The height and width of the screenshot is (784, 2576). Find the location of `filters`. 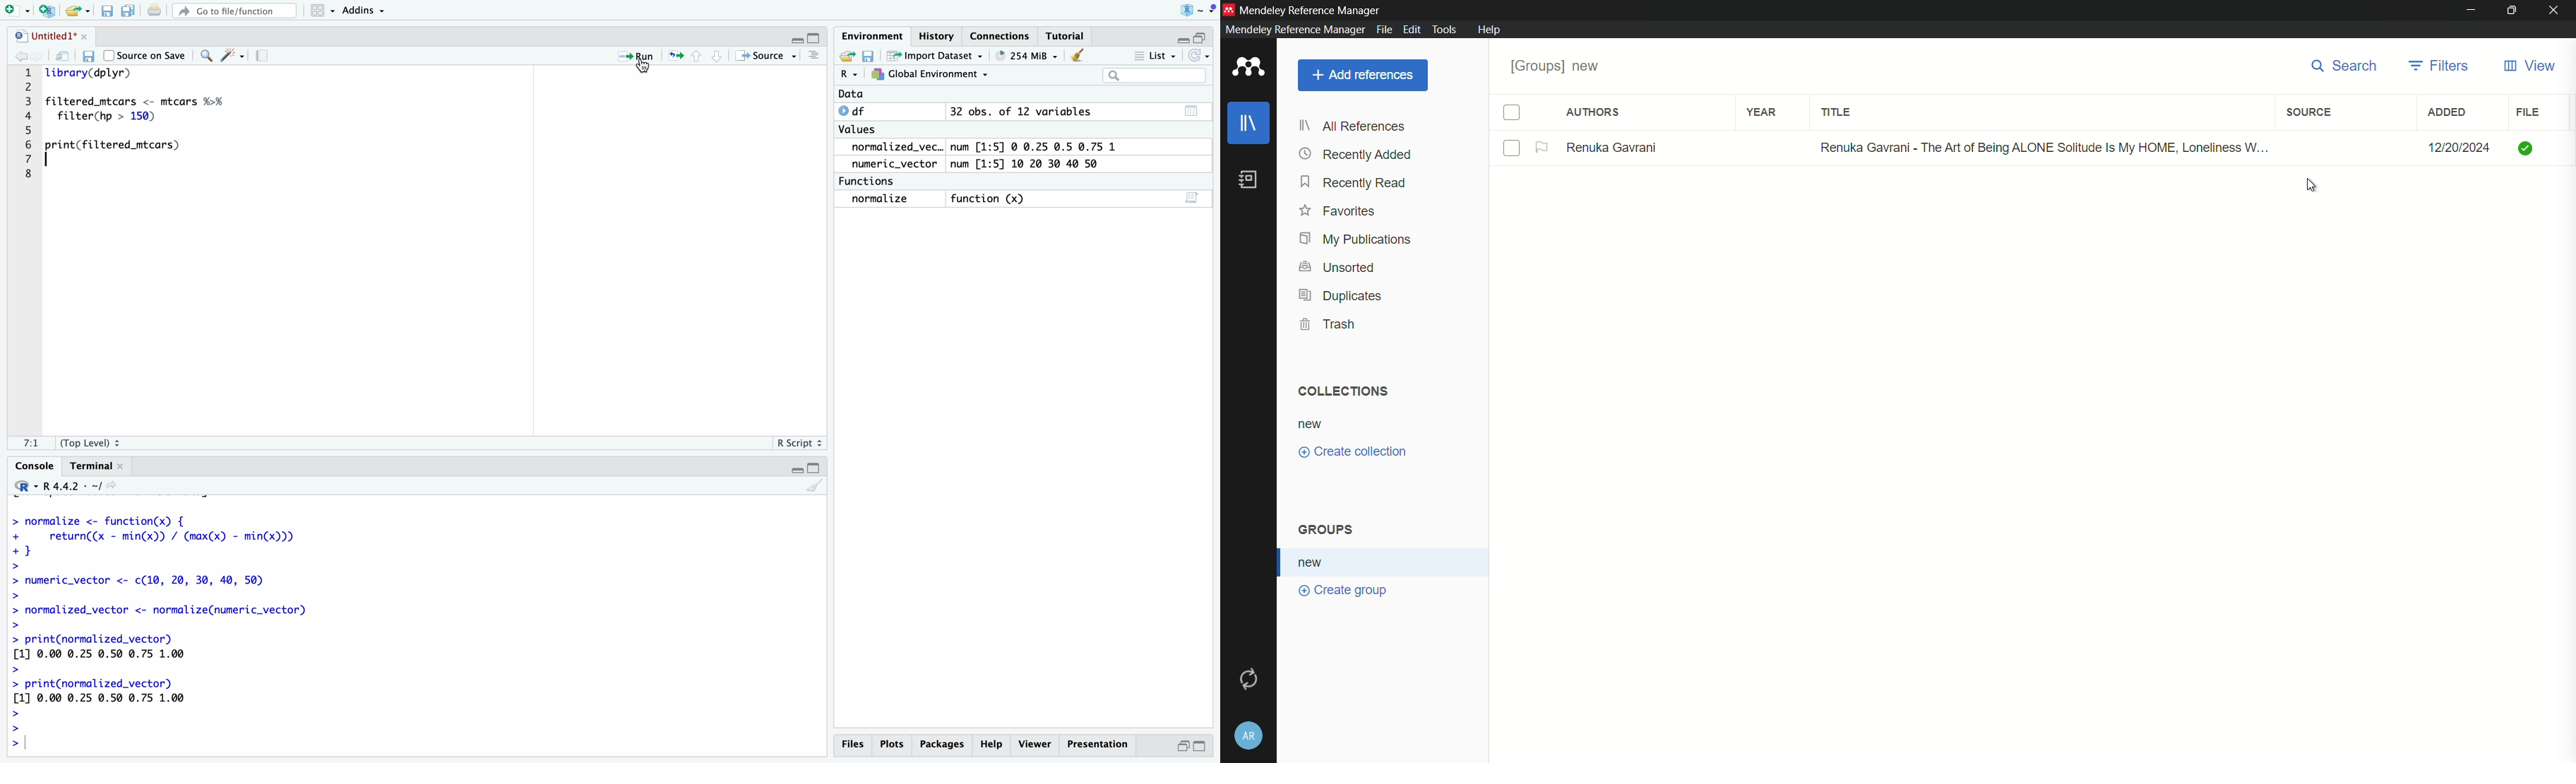

filters is located at coordinates (2441, 67).